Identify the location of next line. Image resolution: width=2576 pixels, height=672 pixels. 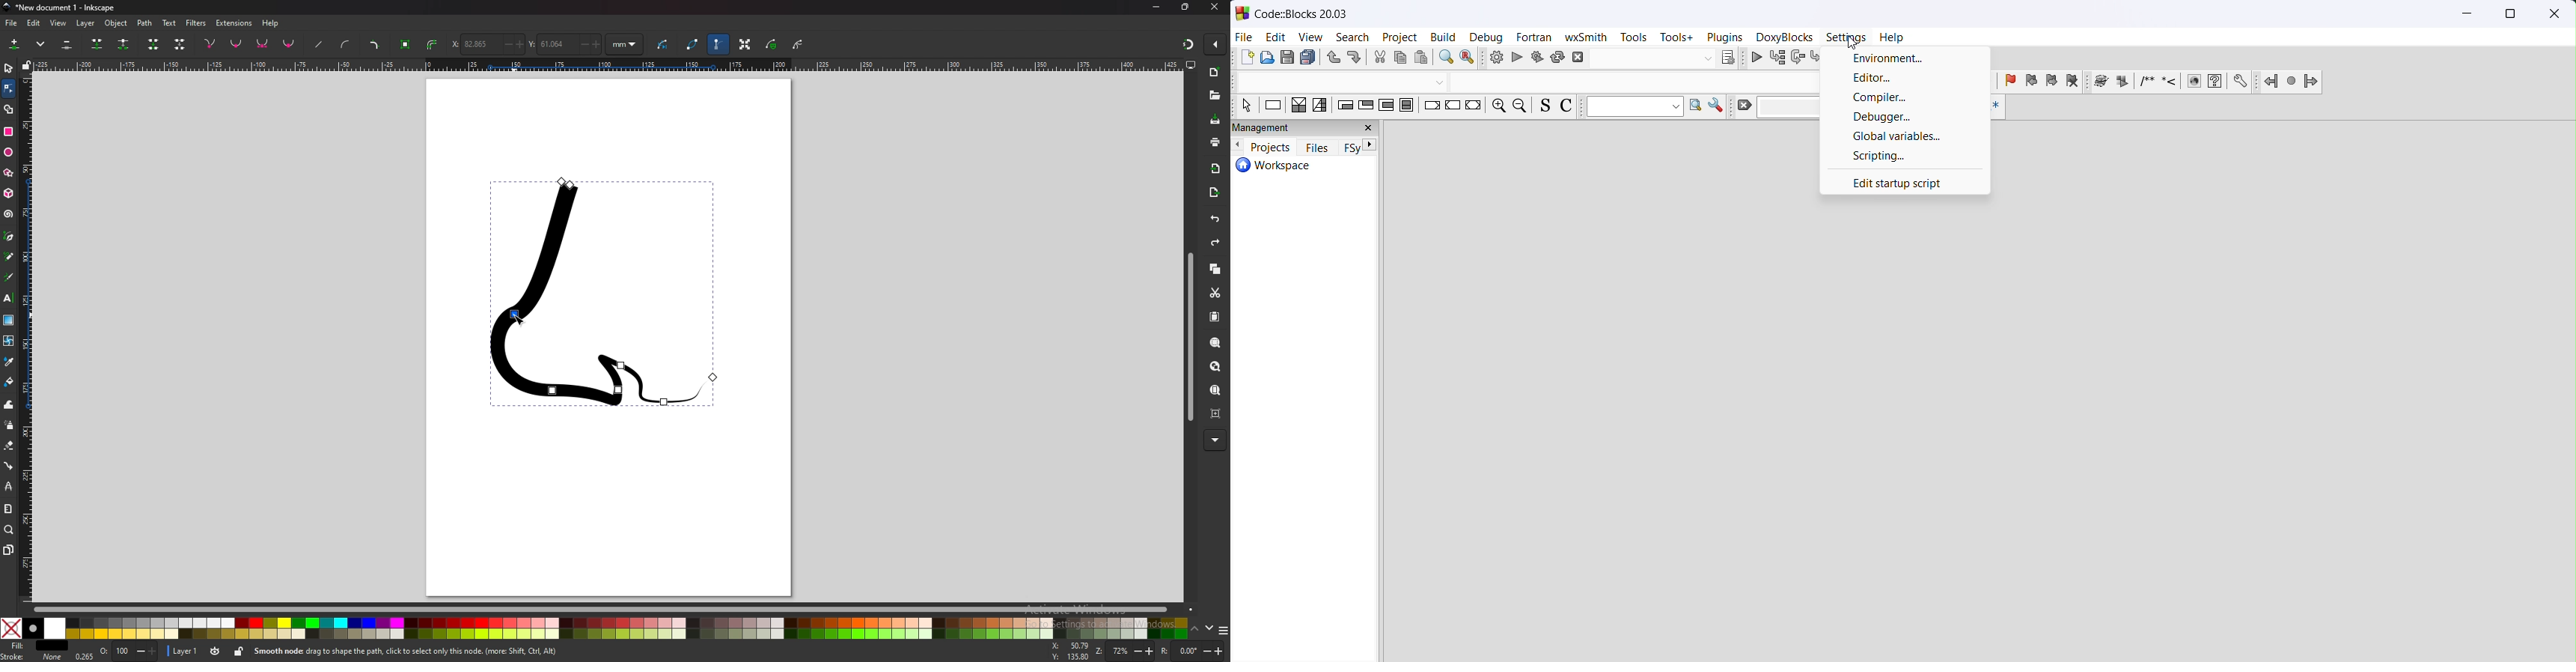
(1801, 59).